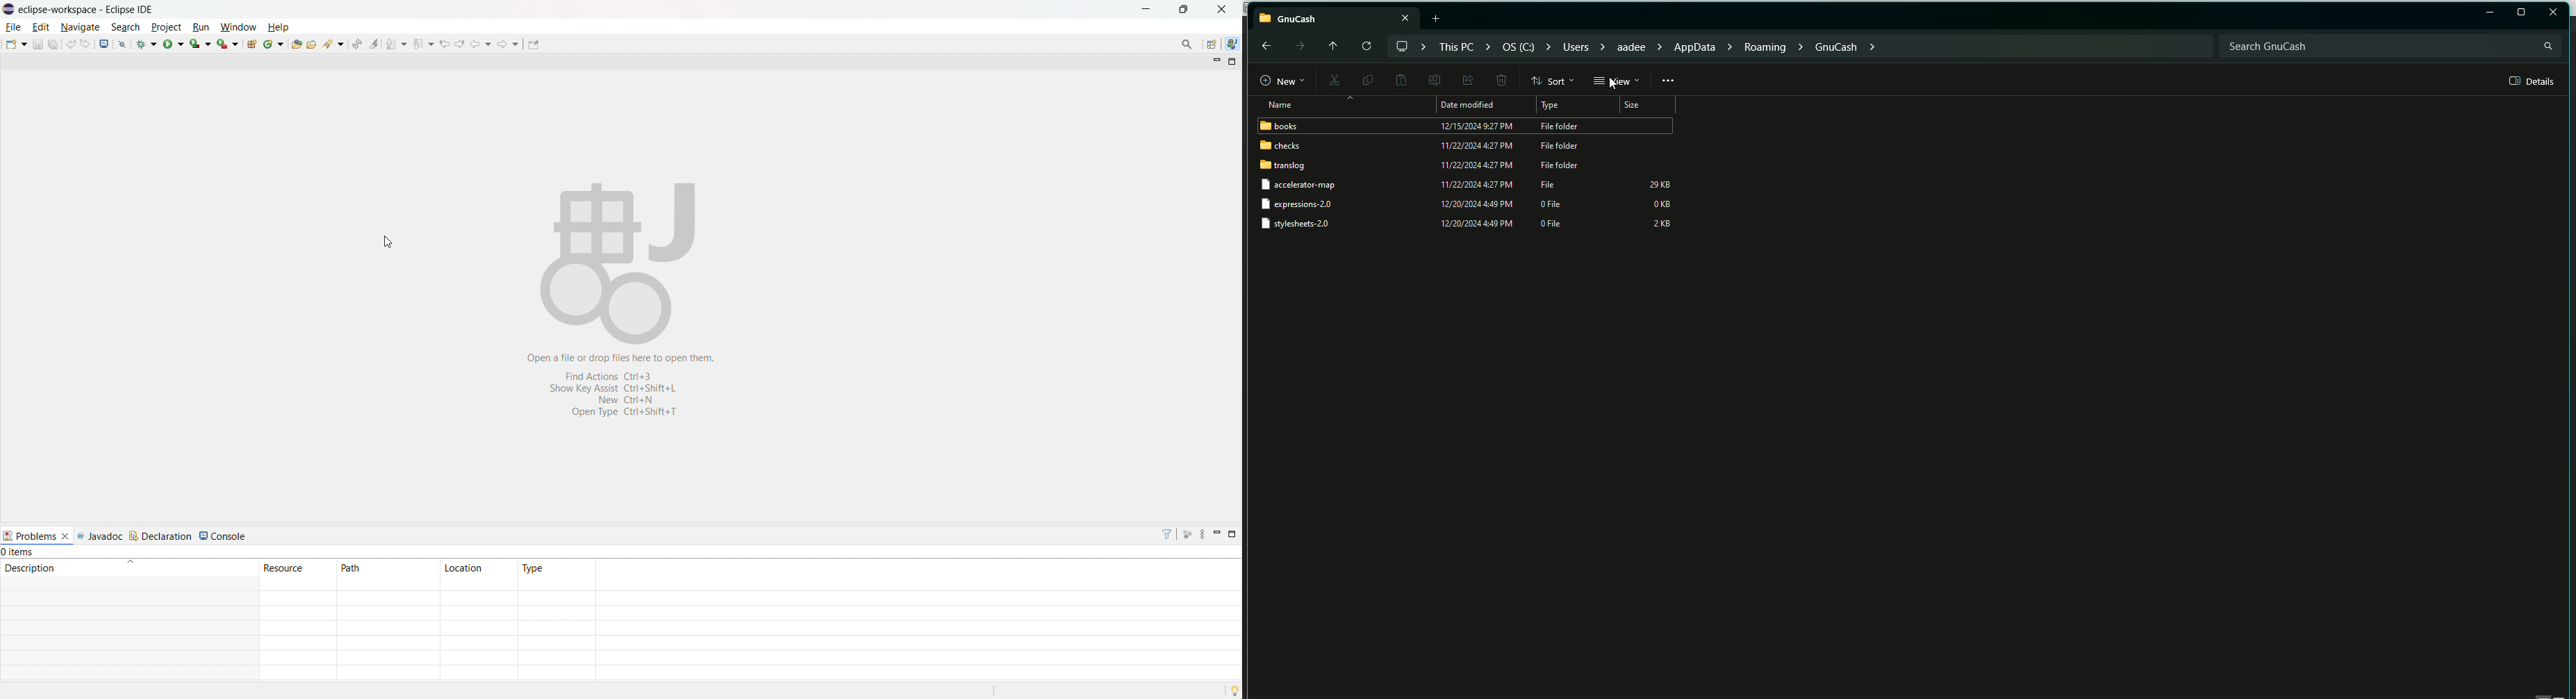 Image resolution: width=2576 pixels, height=700 pixels. What do you see at coordinates (105, 43) in the screenshot?
I see `open console` at bounding box center [105, 43].